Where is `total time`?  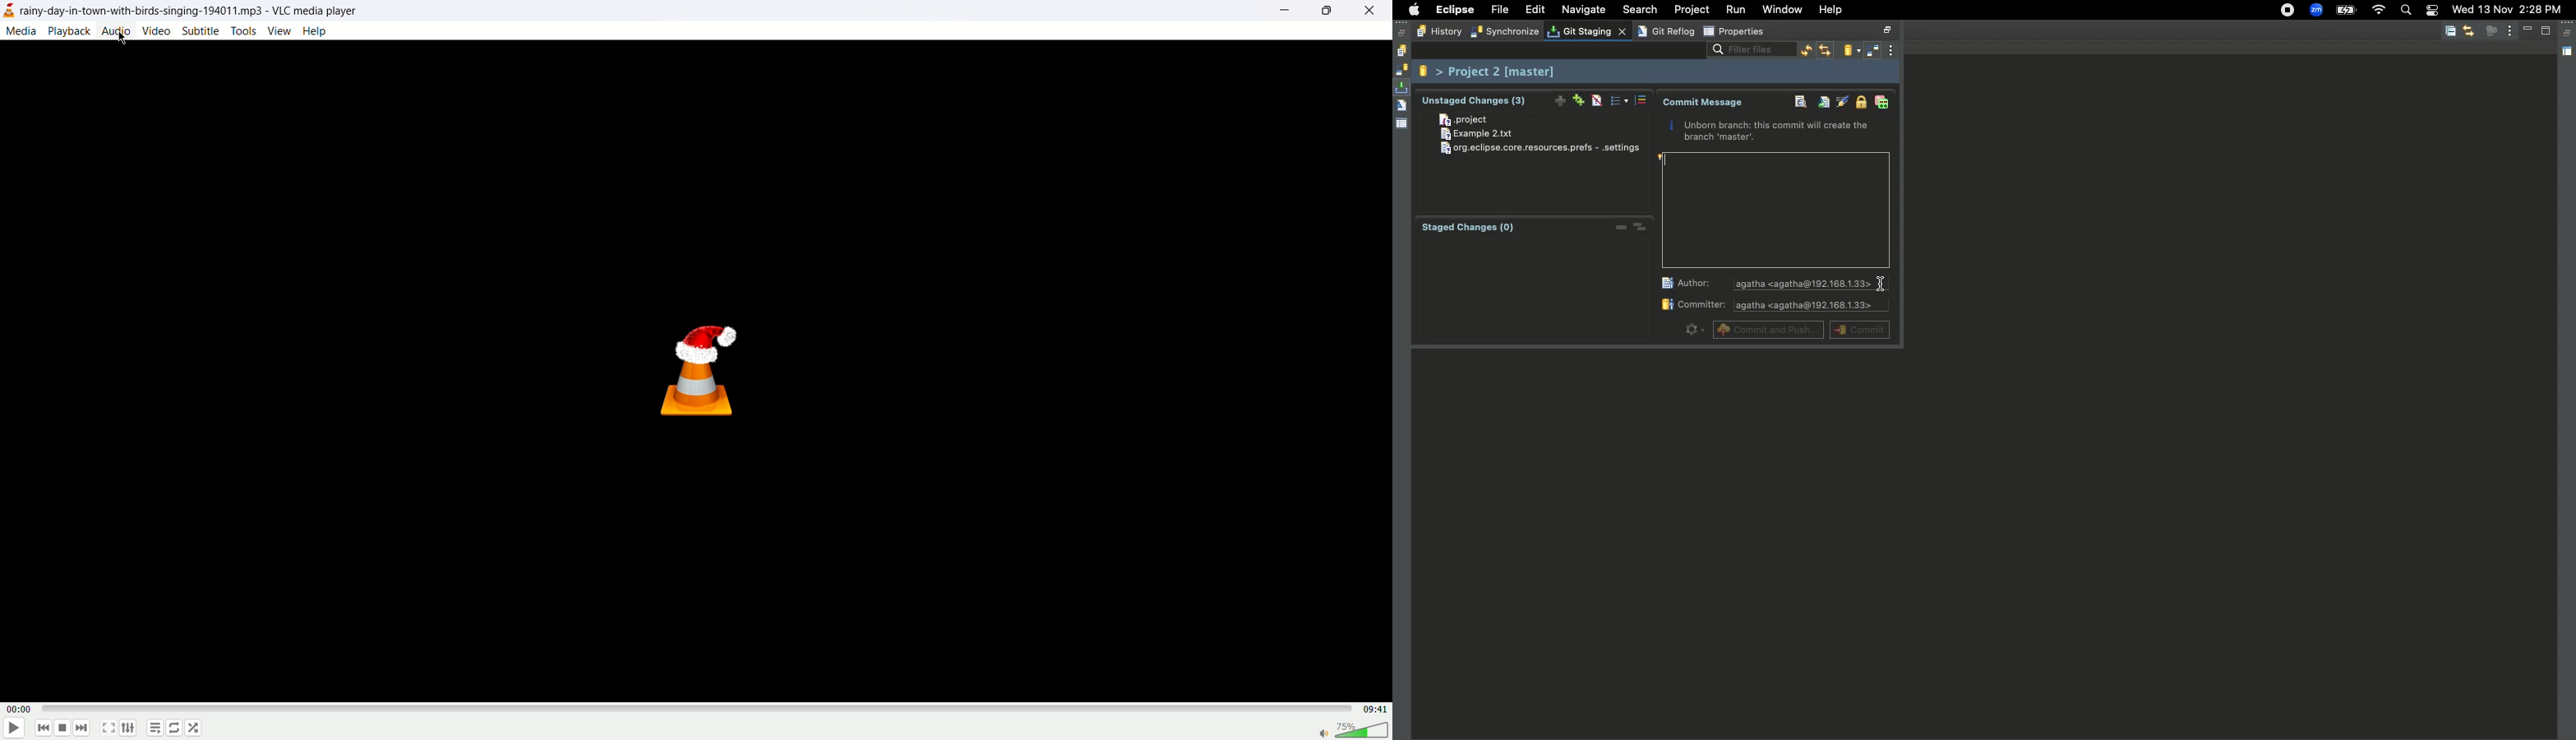
total time is located at coordinates (1370, 708).